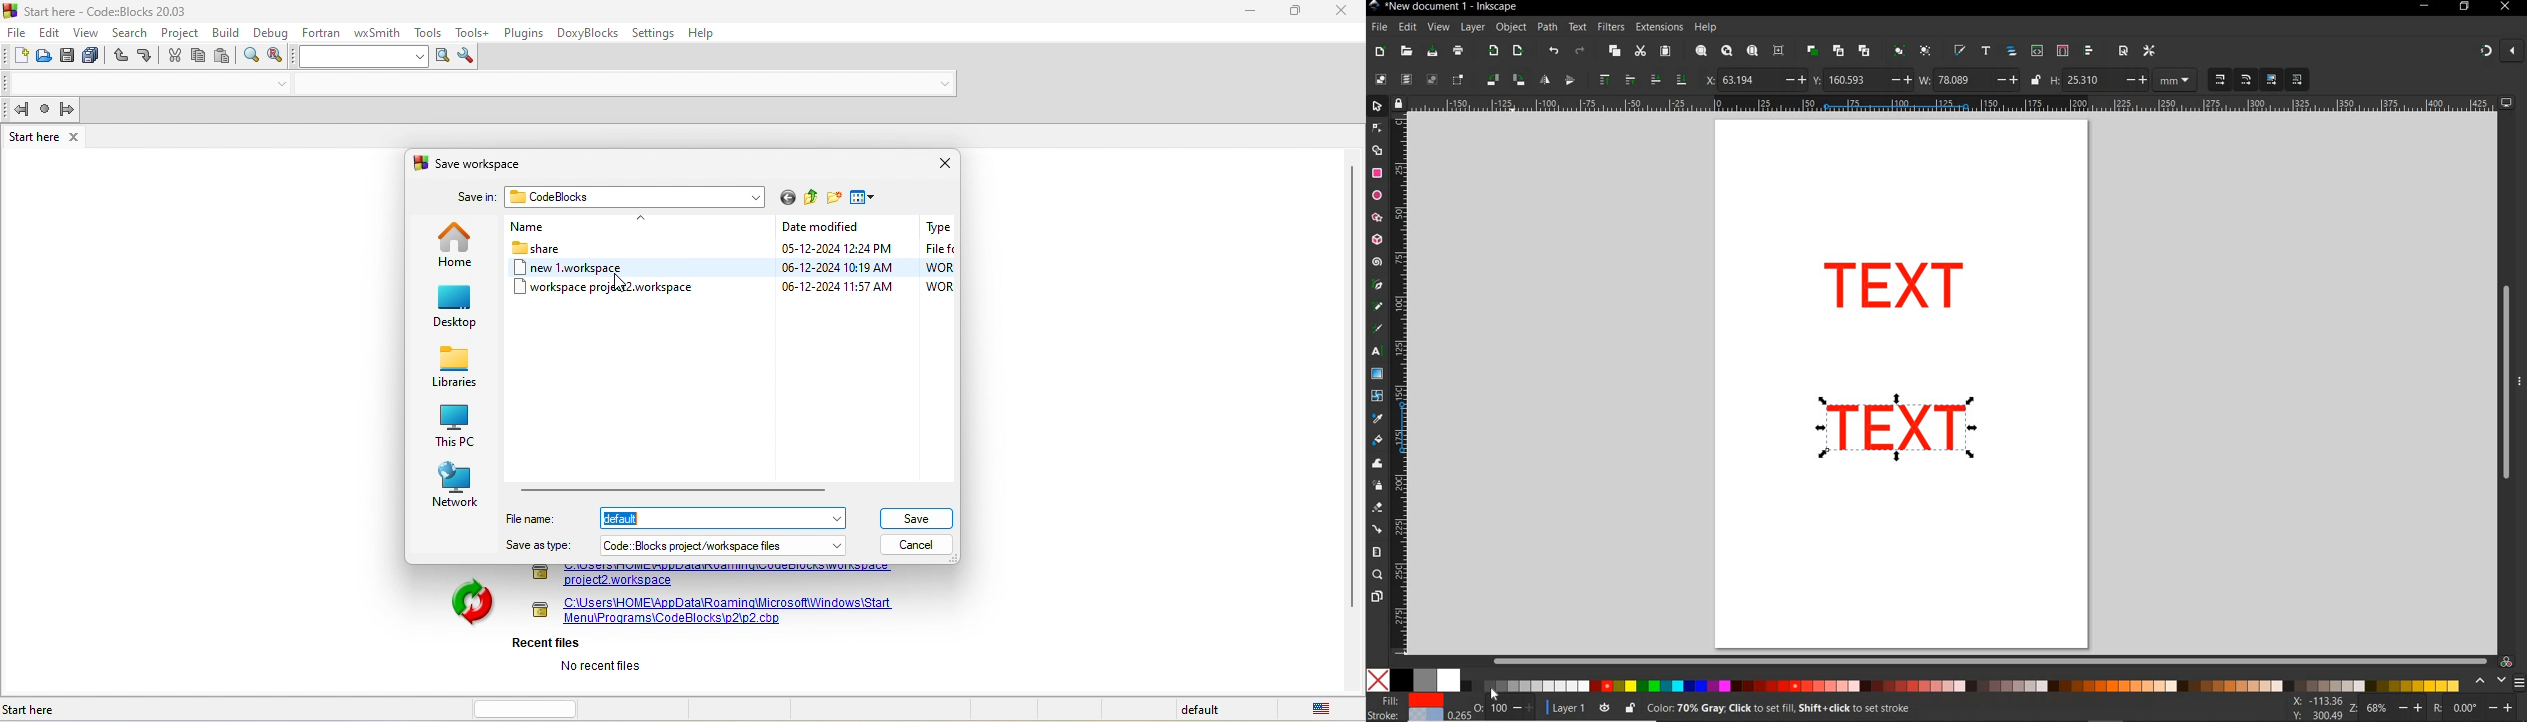  I want to click on lock/unlock to change width or height, so click(2035, 80).